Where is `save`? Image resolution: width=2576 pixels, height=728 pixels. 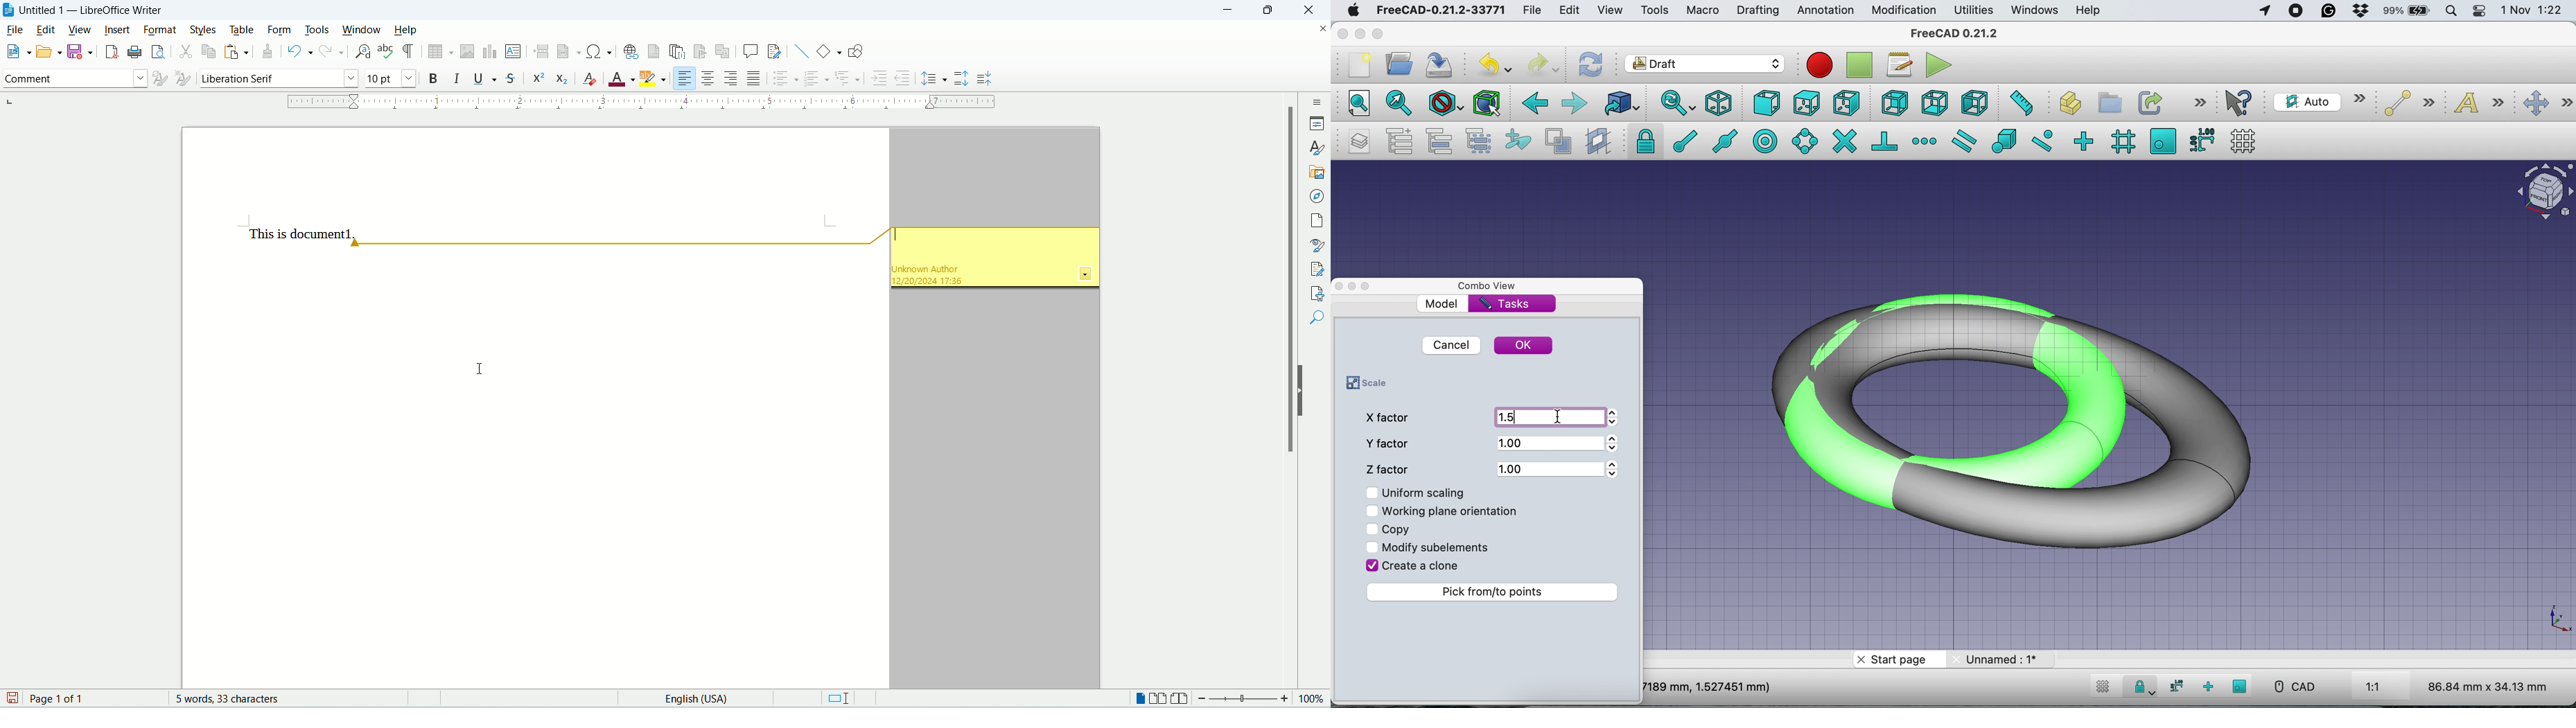 save is located at coordinates (1442, 64).